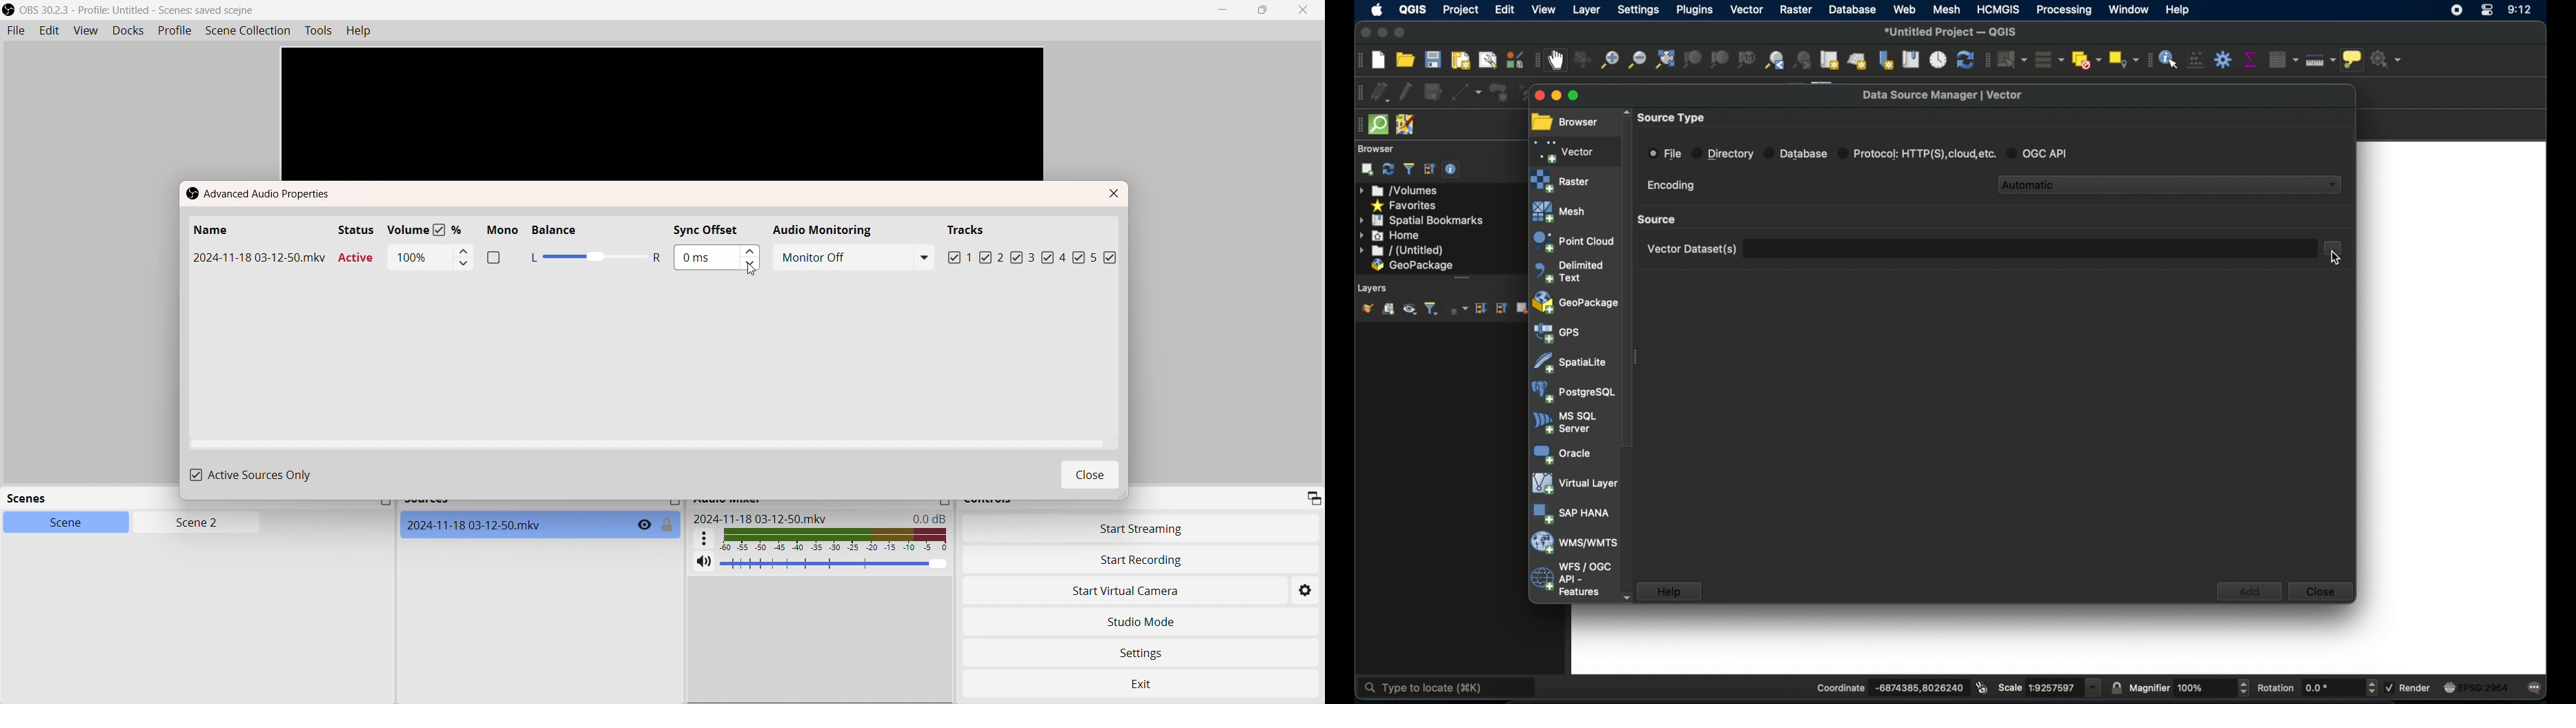  What do you see at coordinates (2042, 153) in the screenshot?
I see `ogc api` at bounding box center [2042, 153].